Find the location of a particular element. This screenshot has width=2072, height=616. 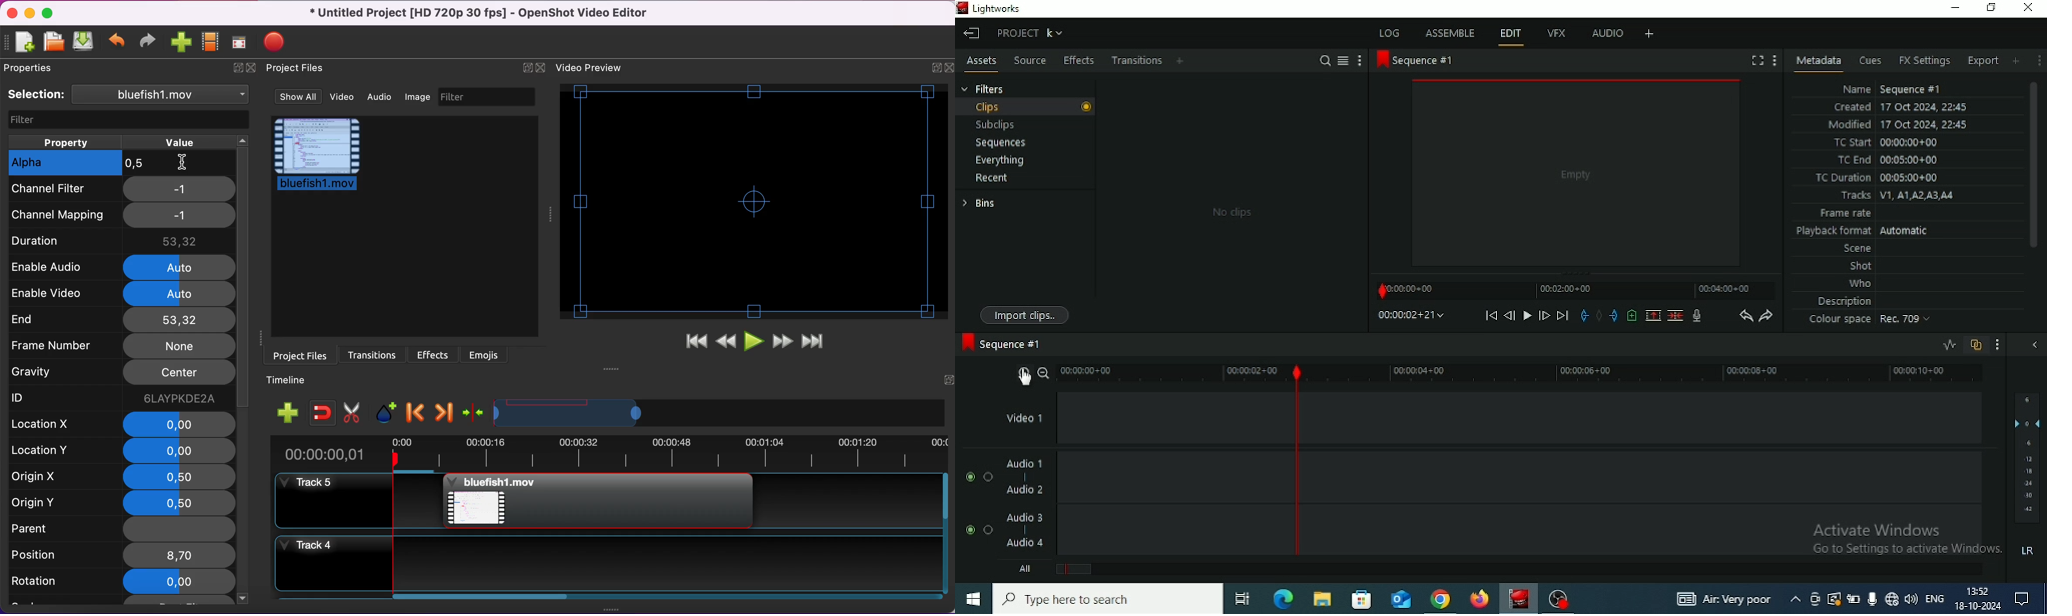

Tracks is located at coordinates (1896, 196).